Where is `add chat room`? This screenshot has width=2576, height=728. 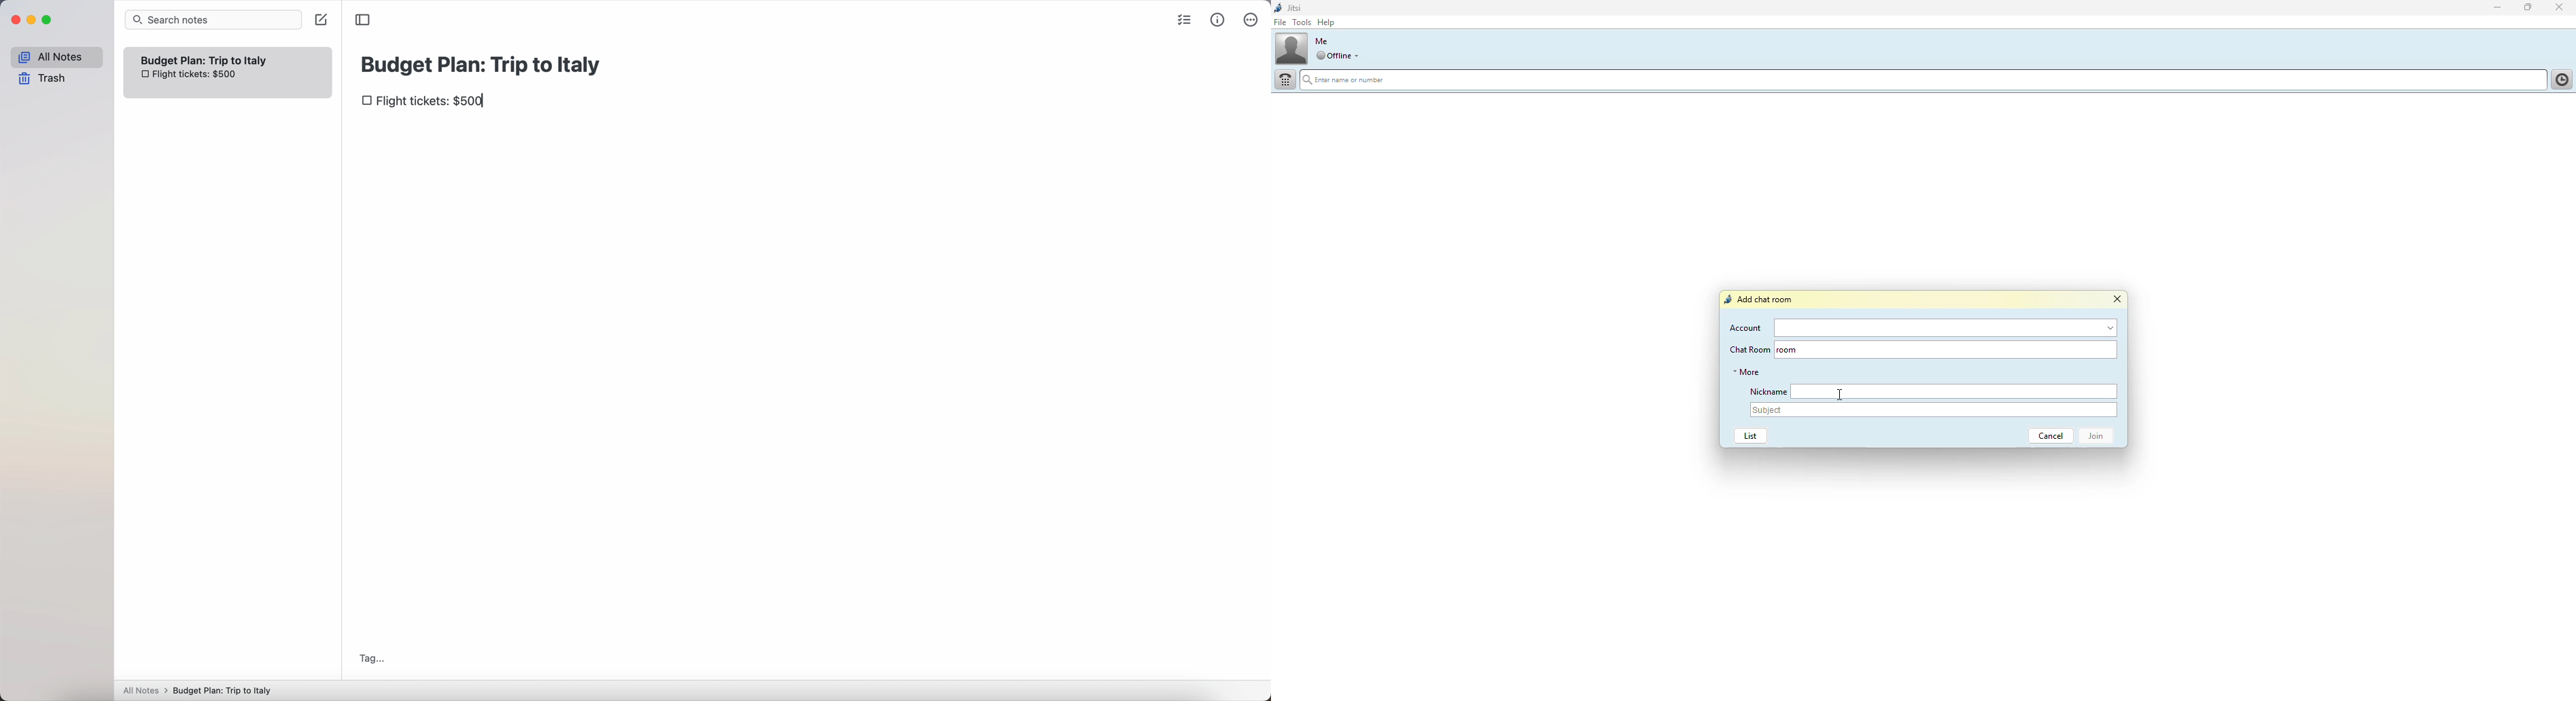 add chat room is located at coordinates (1761, 300).